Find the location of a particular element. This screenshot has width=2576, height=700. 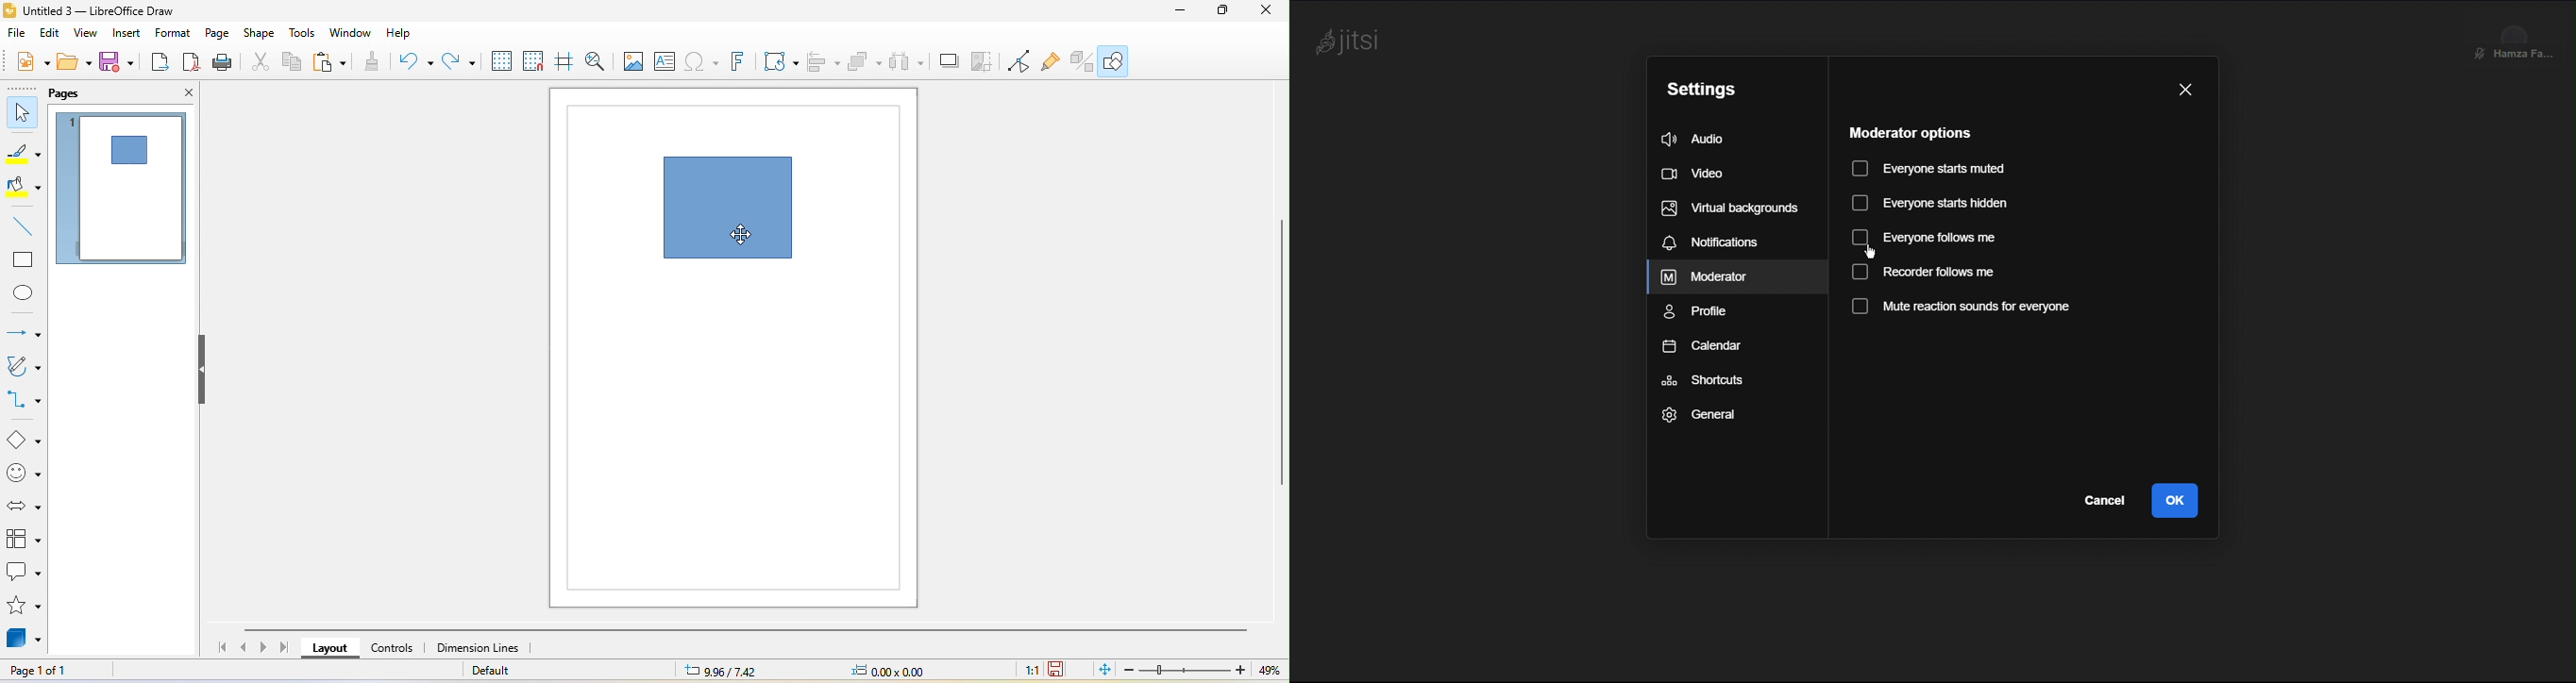

file is located at coordinates (16, 37).